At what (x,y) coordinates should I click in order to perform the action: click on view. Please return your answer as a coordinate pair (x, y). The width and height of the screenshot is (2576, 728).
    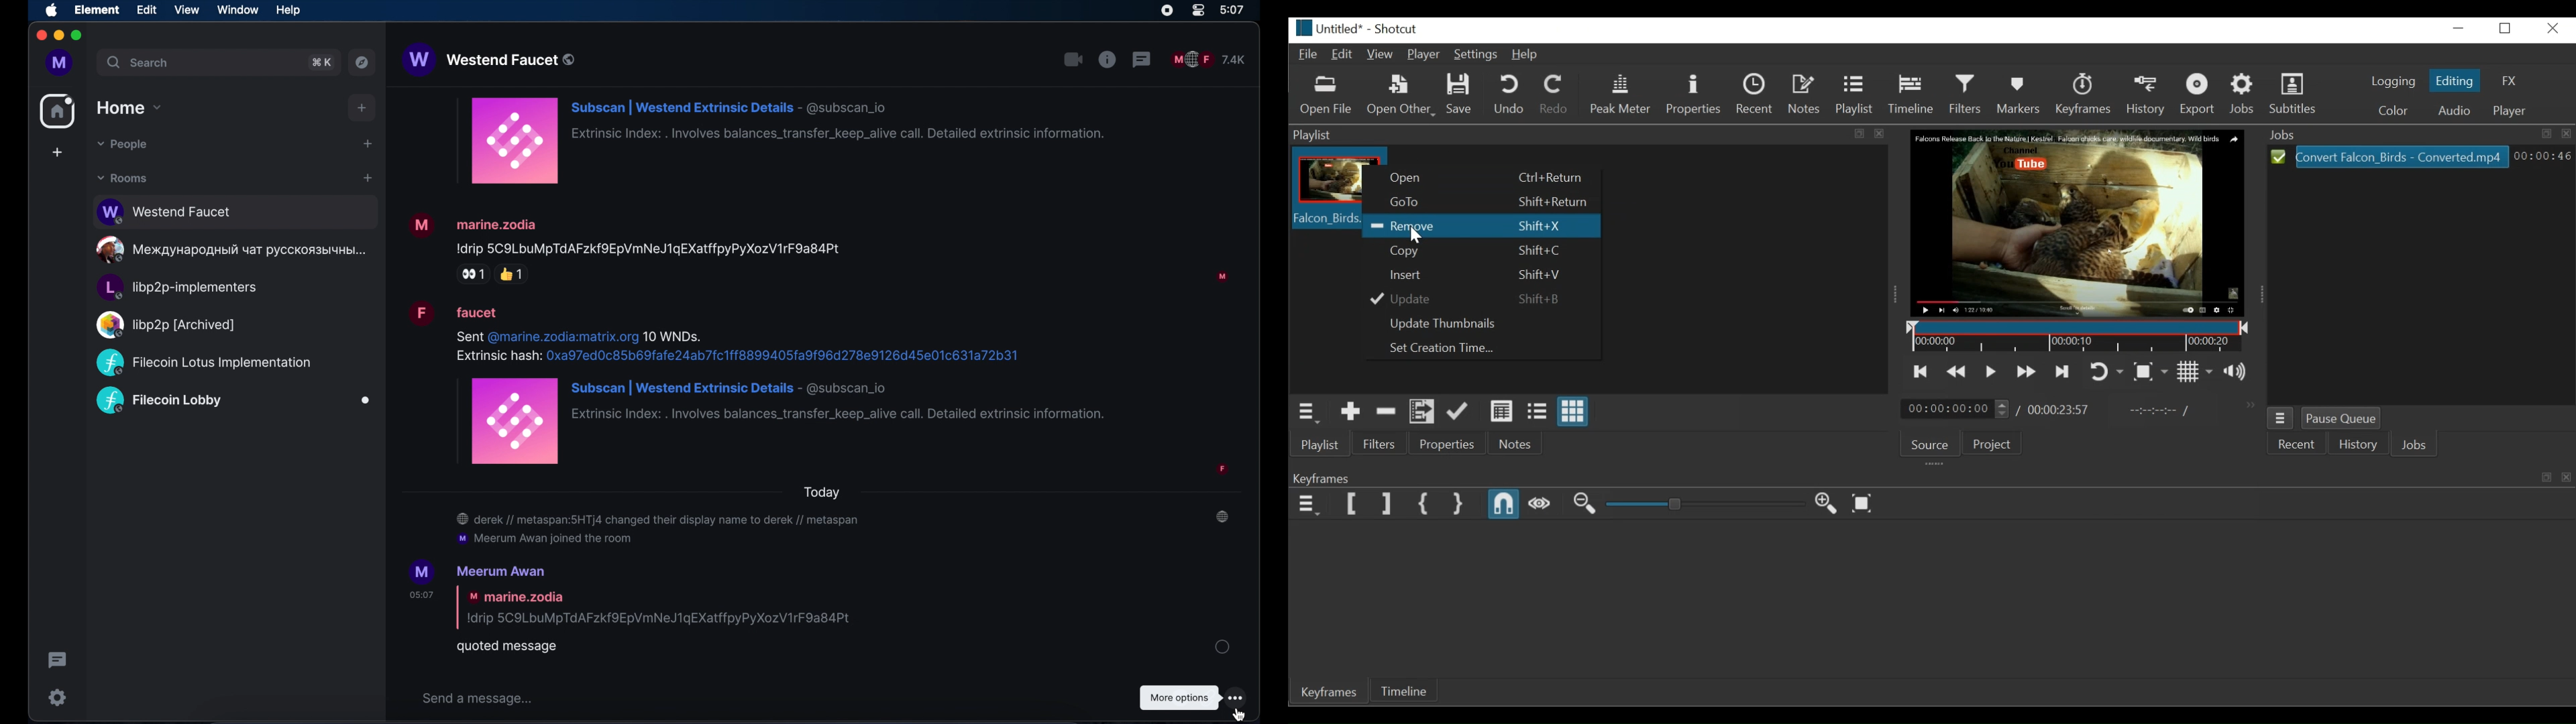
    Looking at the image, I should click on (186, 9).